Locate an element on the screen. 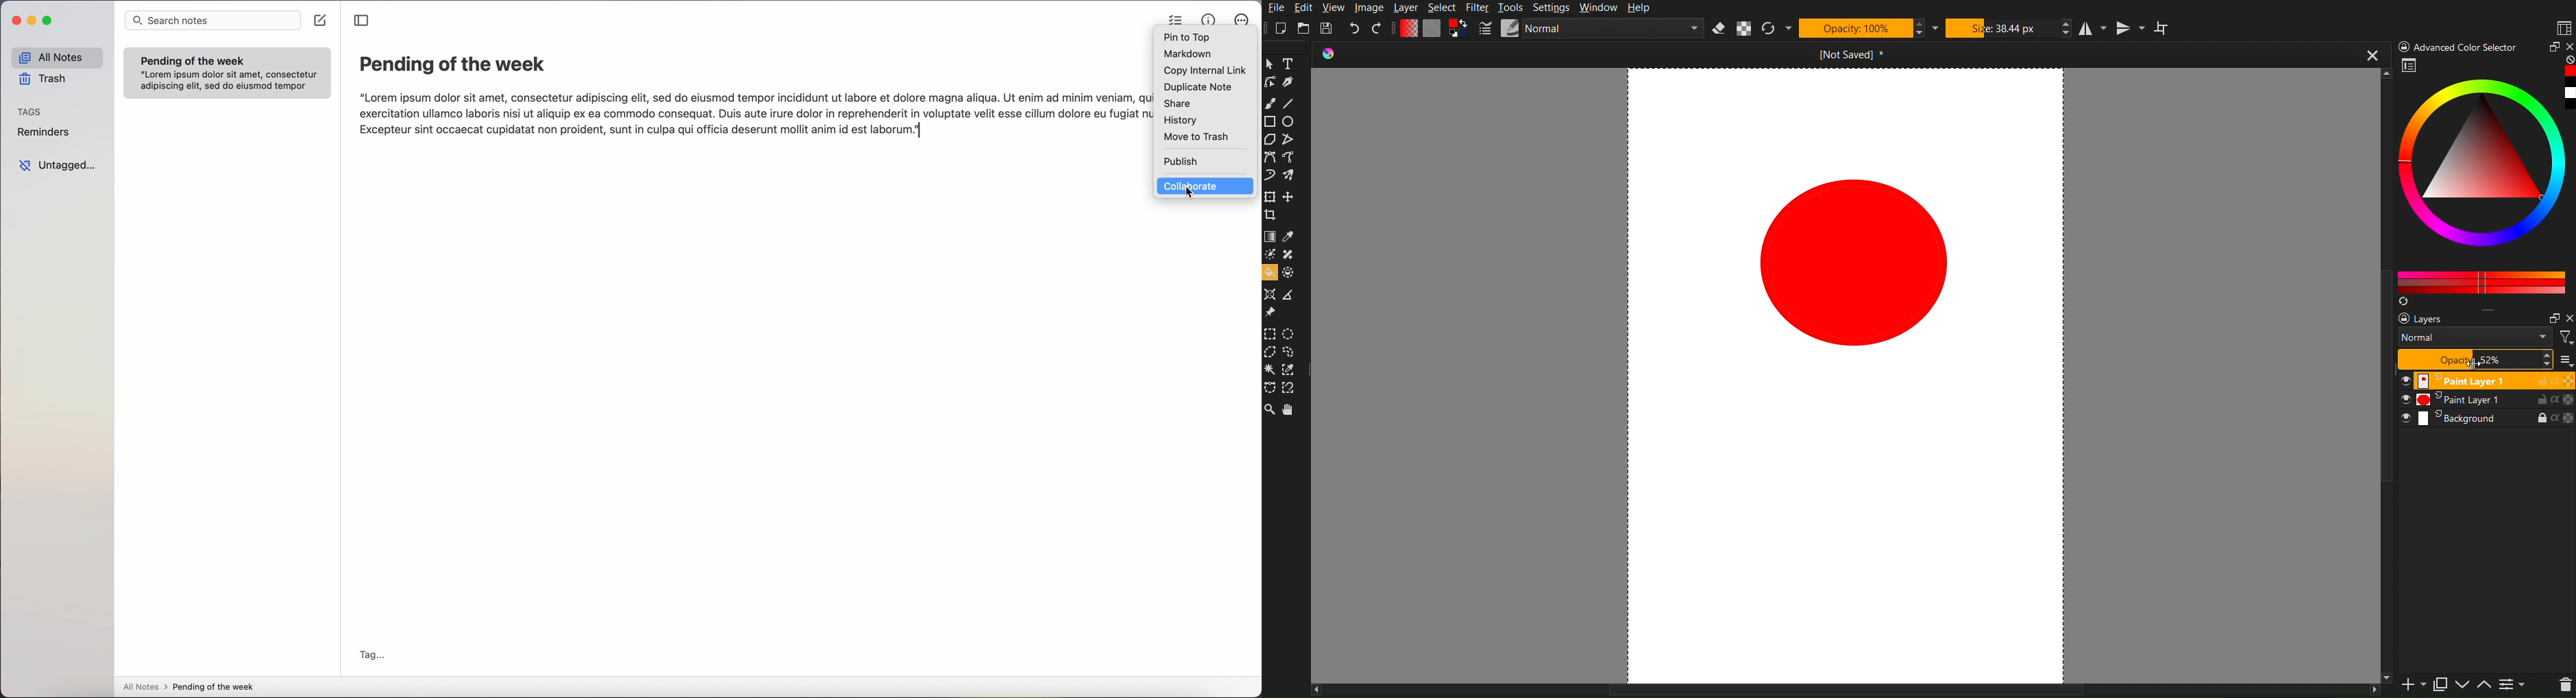 The width and height of the screenshot is (2576, 700). Advance color Picker is located at coordinates (2459, 47).